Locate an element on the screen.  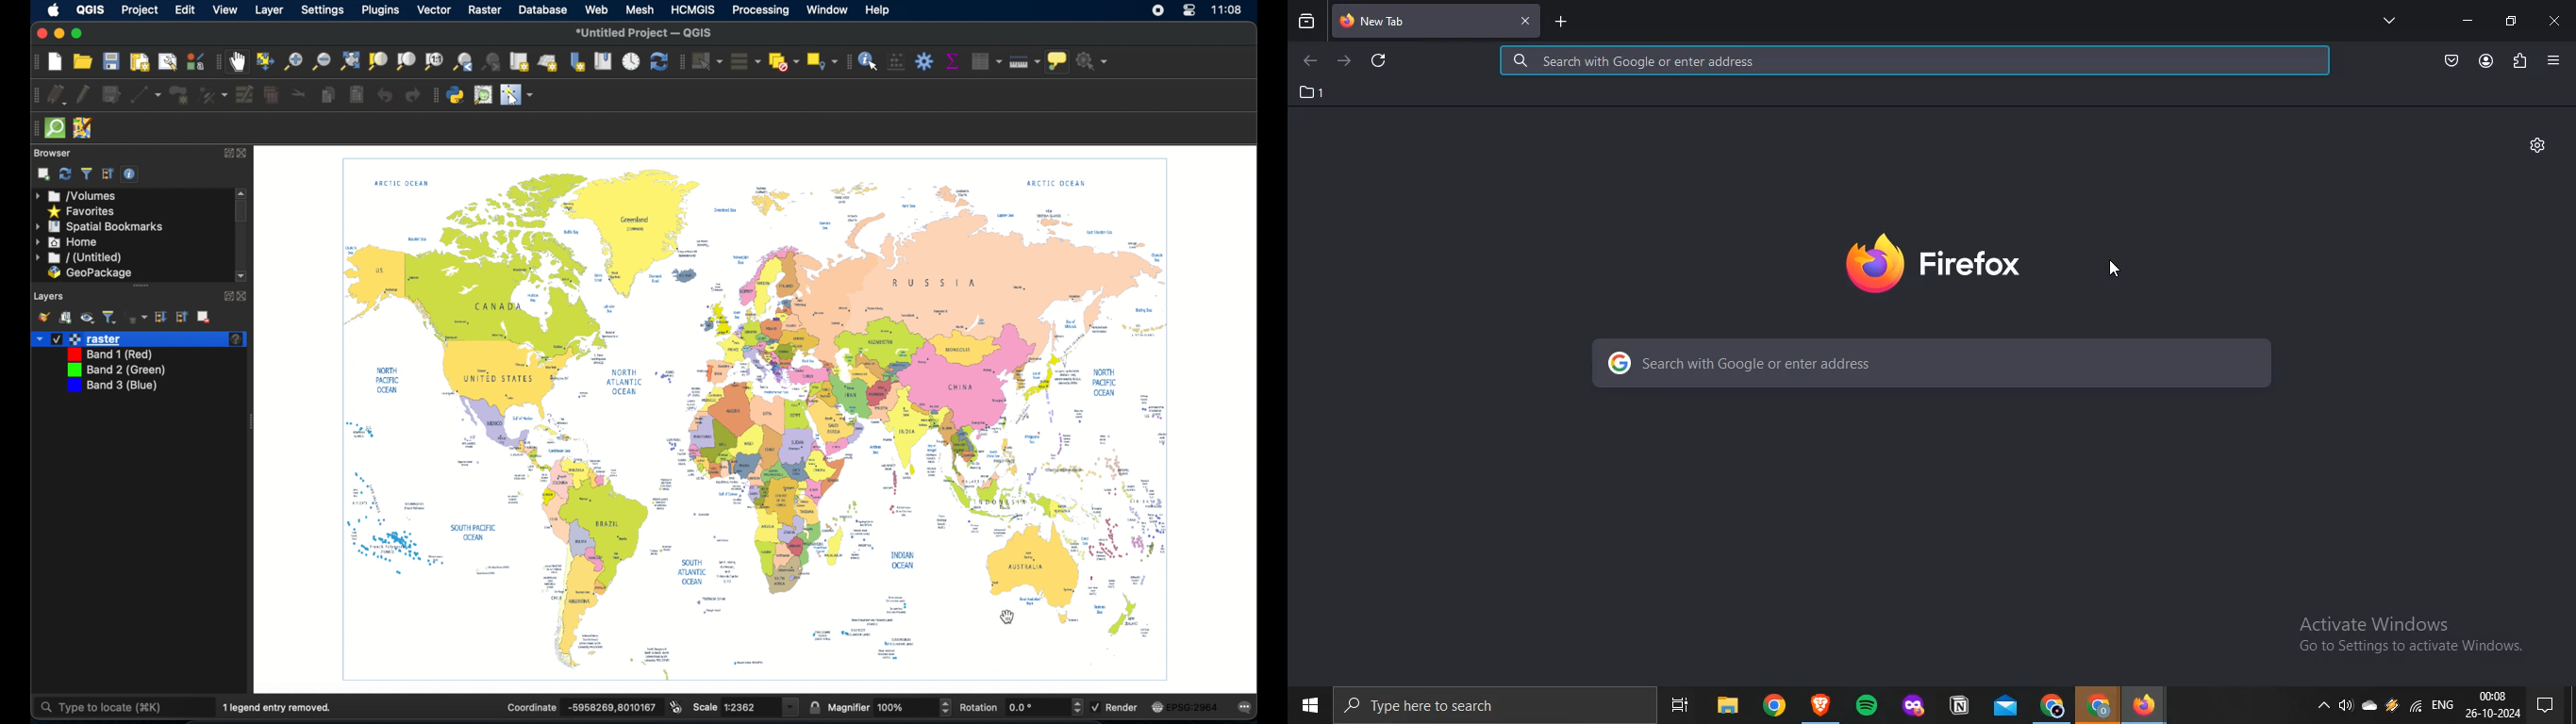
 is located at coordinates (2552, 60).